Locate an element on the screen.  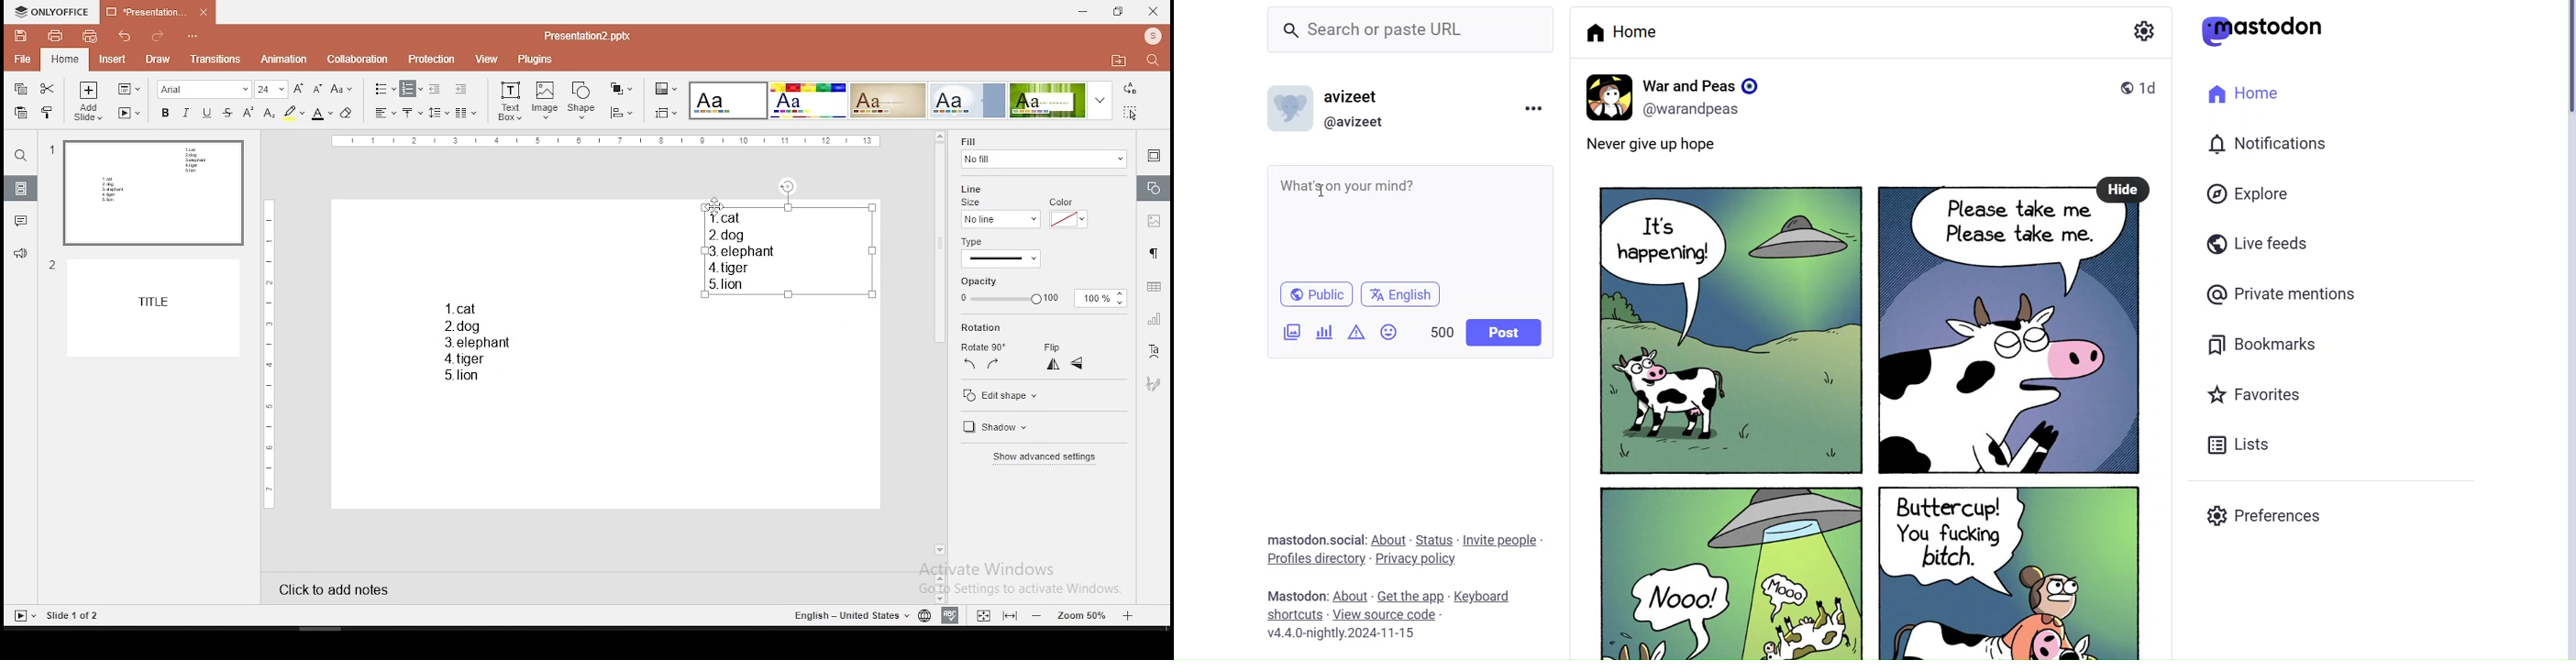
columns is located at coordinates (466, 112).